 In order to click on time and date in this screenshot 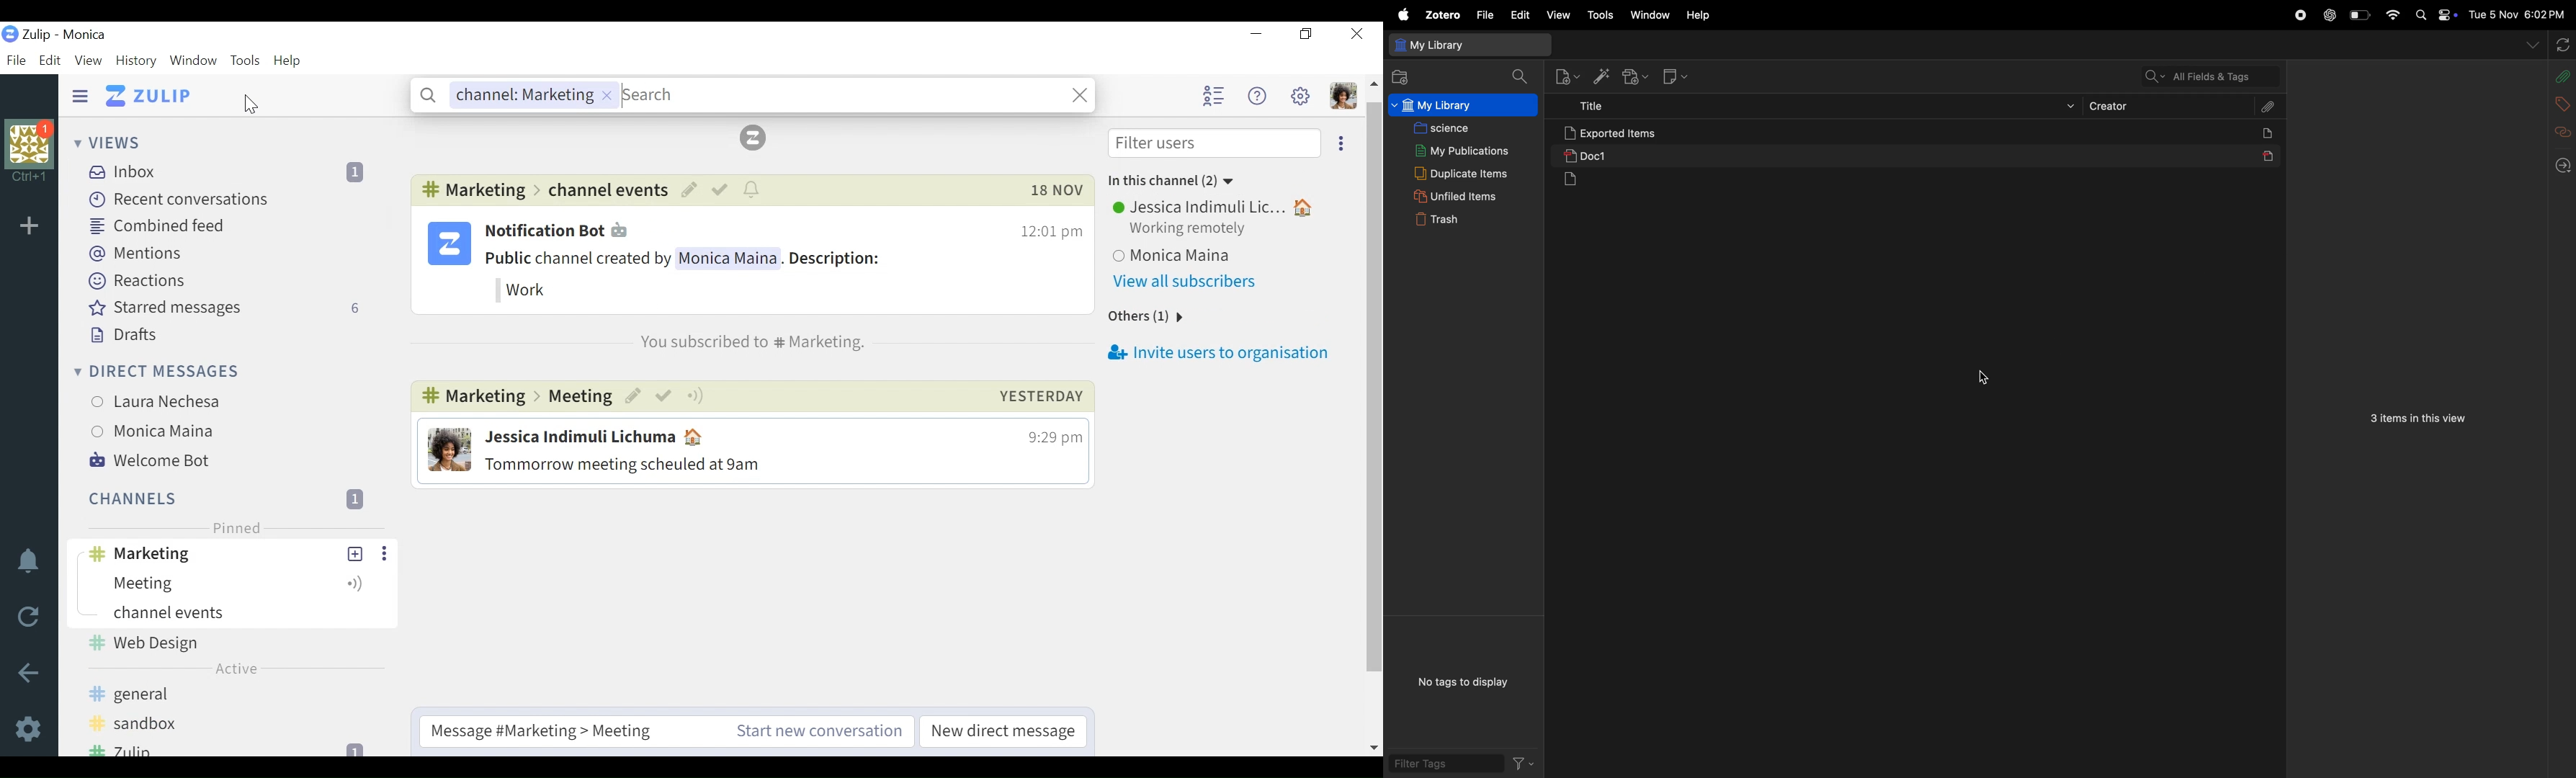, I will do `click(2516, 14)`.